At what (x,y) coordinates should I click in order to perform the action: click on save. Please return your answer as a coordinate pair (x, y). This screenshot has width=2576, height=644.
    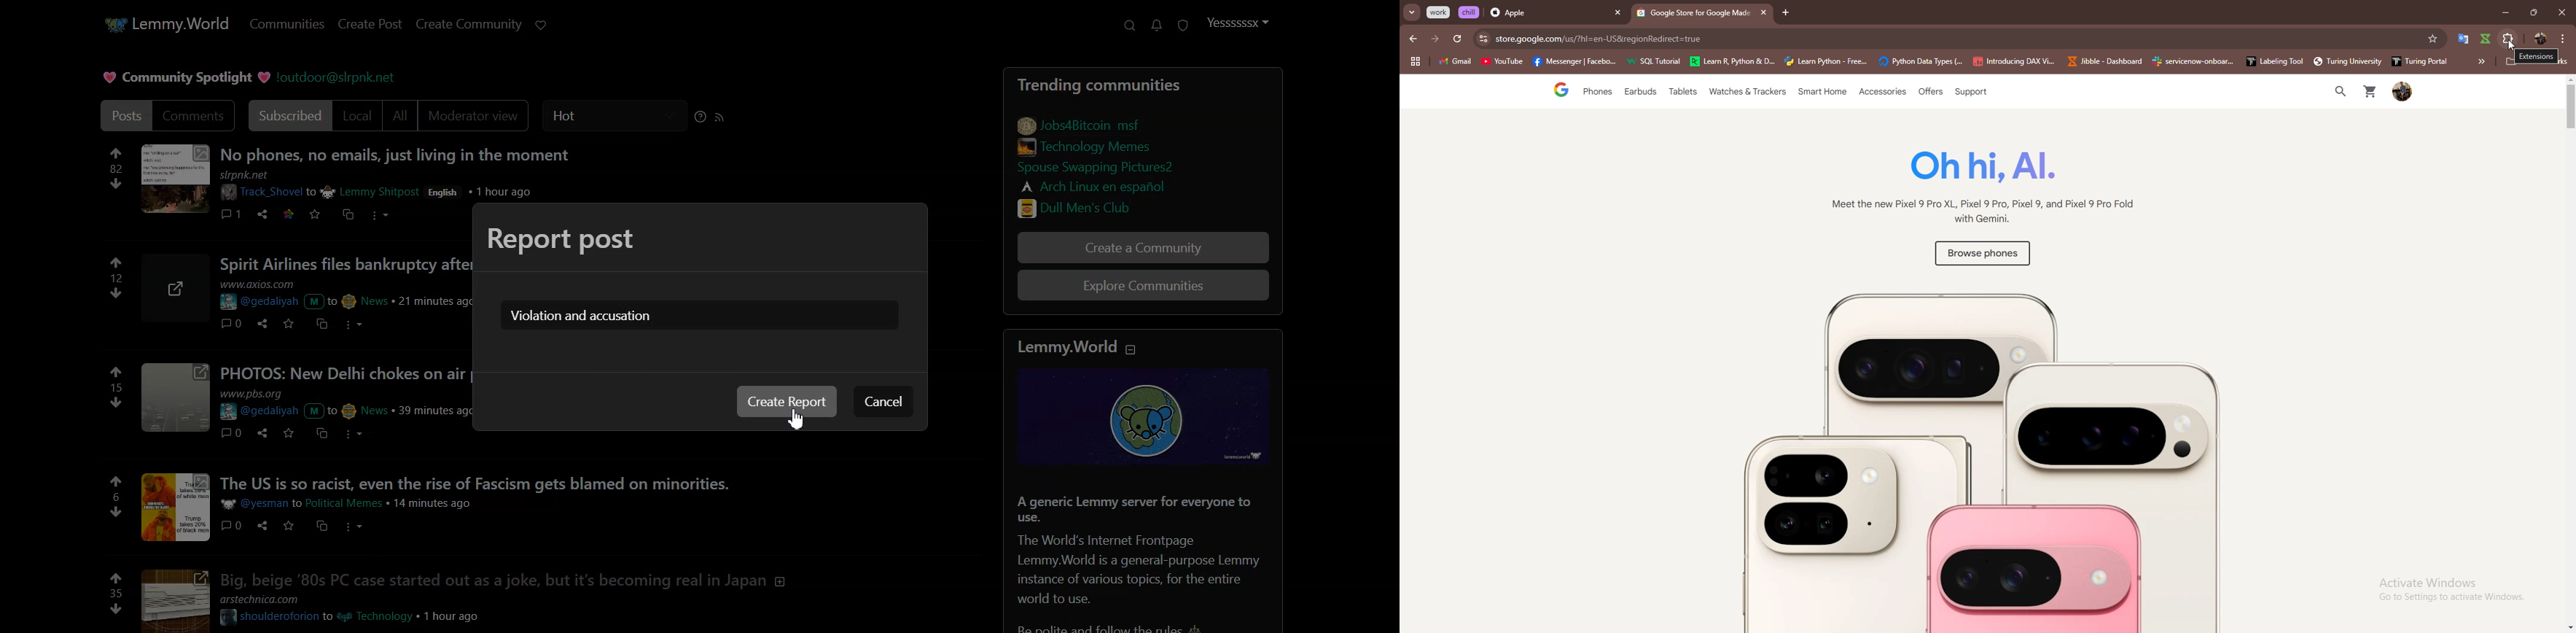
    Looking at the image, I should click on (286, 323).